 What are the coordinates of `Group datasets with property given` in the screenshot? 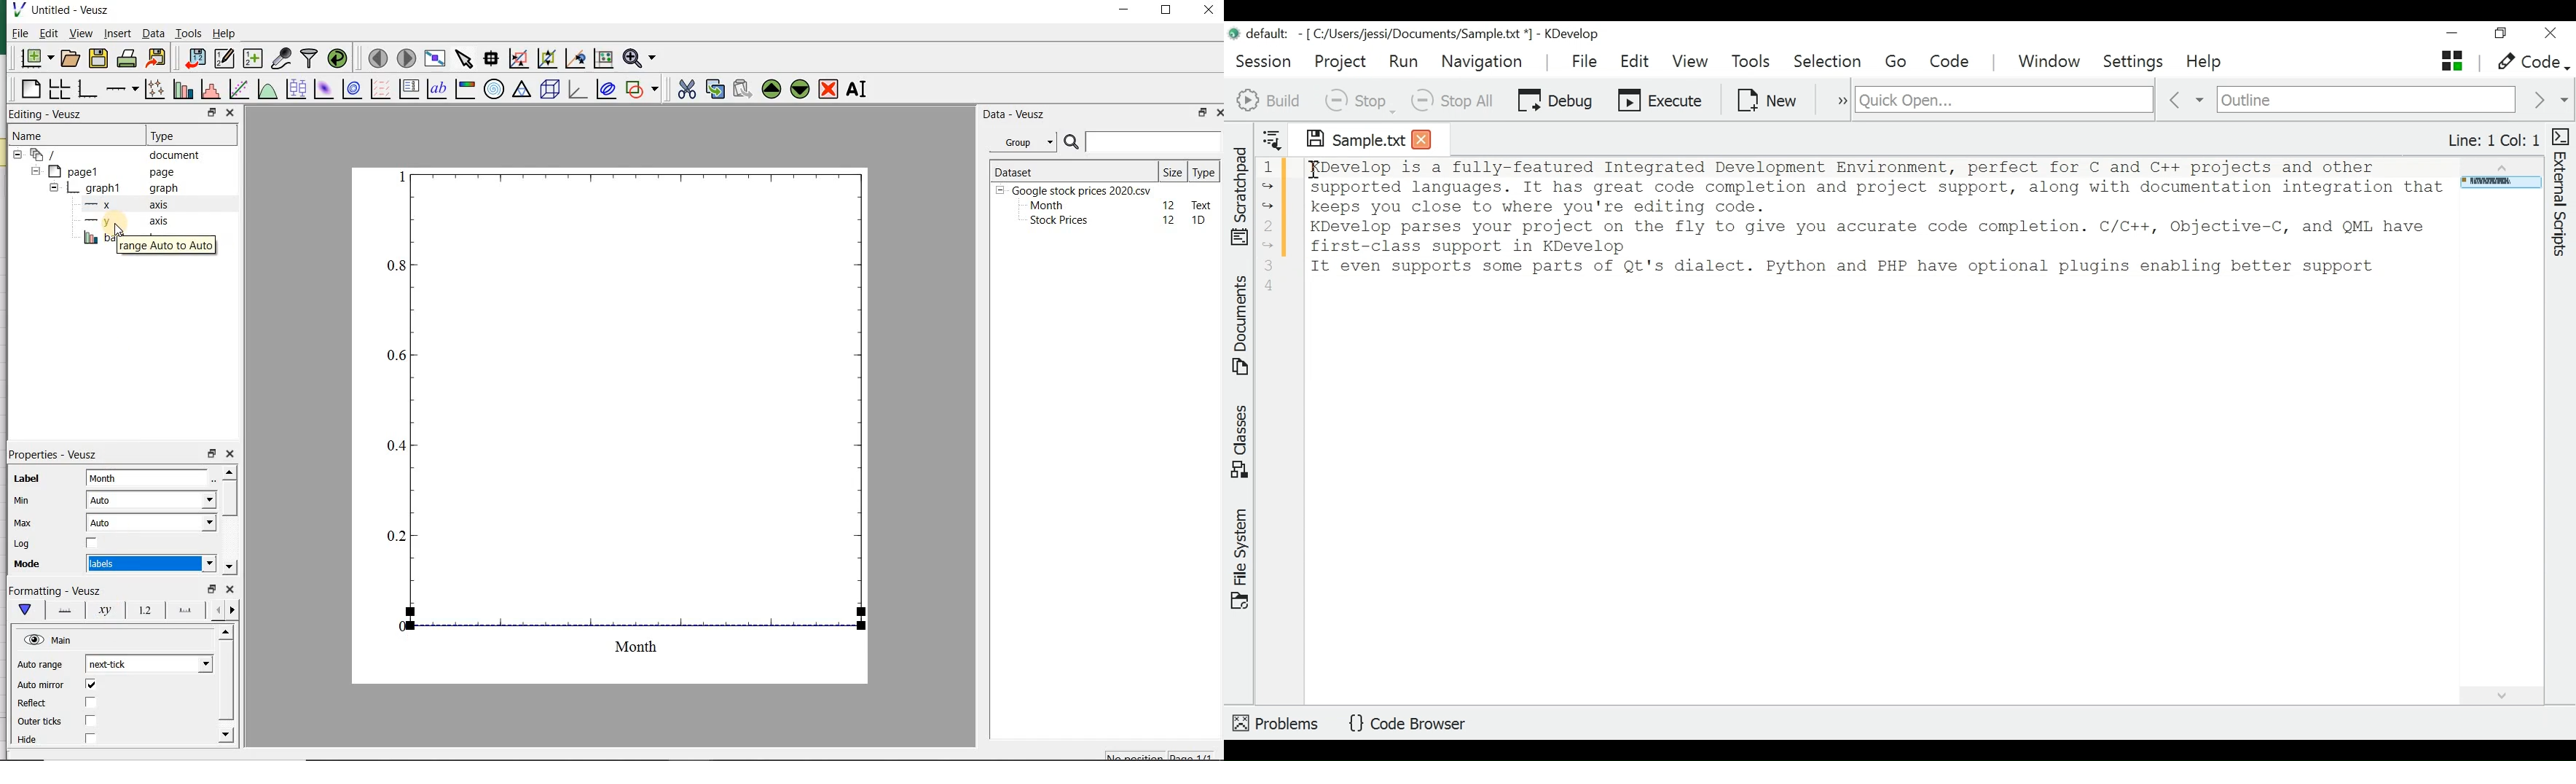 It's located at (1018, 142).